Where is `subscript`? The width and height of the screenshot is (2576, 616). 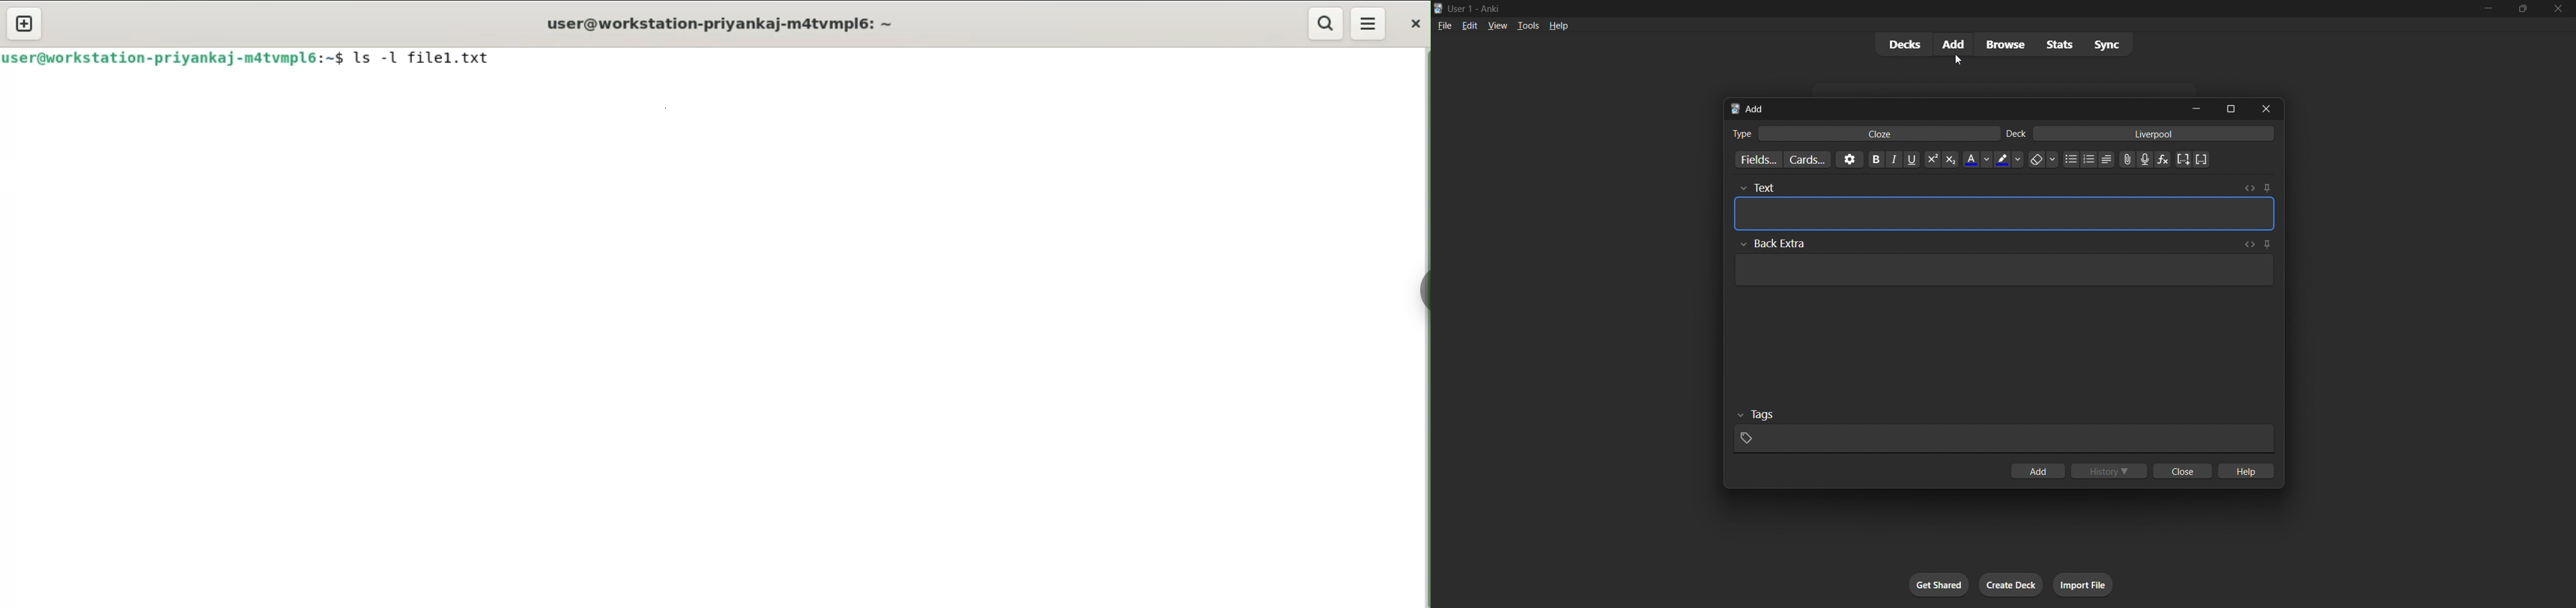
subscript is located at coordinates (1949, 164).